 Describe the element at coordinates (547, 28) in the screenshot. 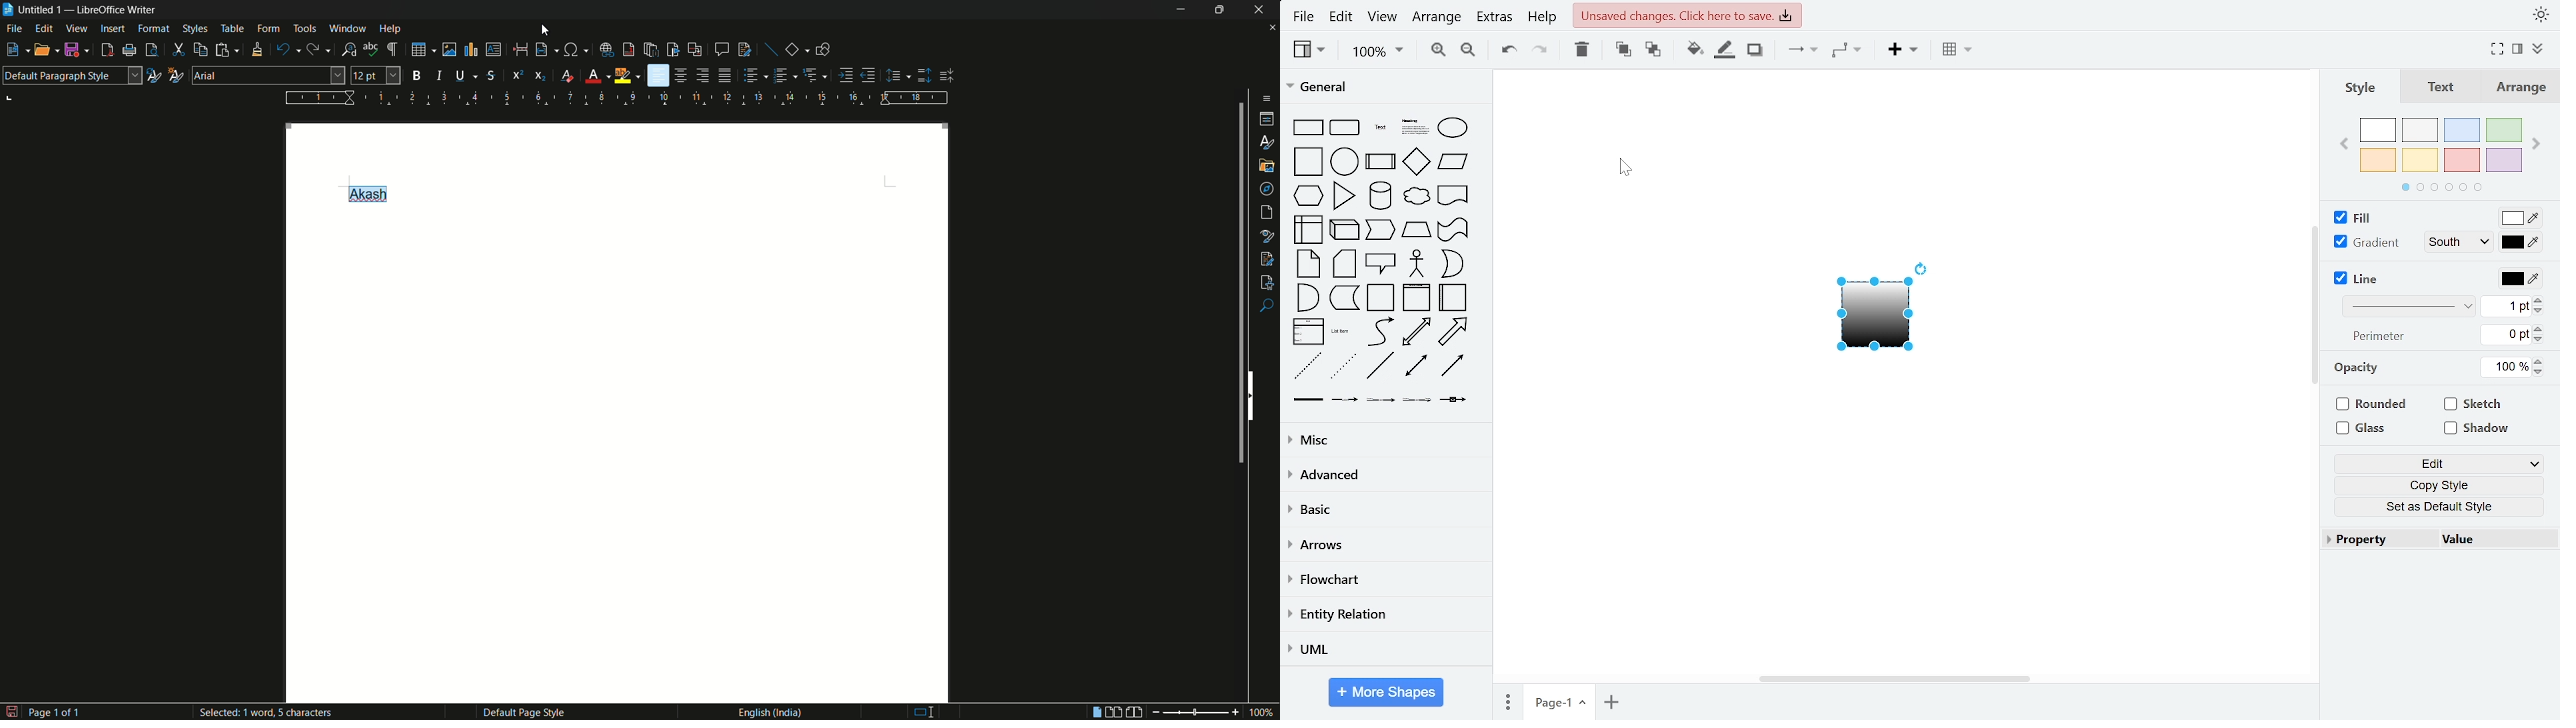

I see `cursor` at that location.